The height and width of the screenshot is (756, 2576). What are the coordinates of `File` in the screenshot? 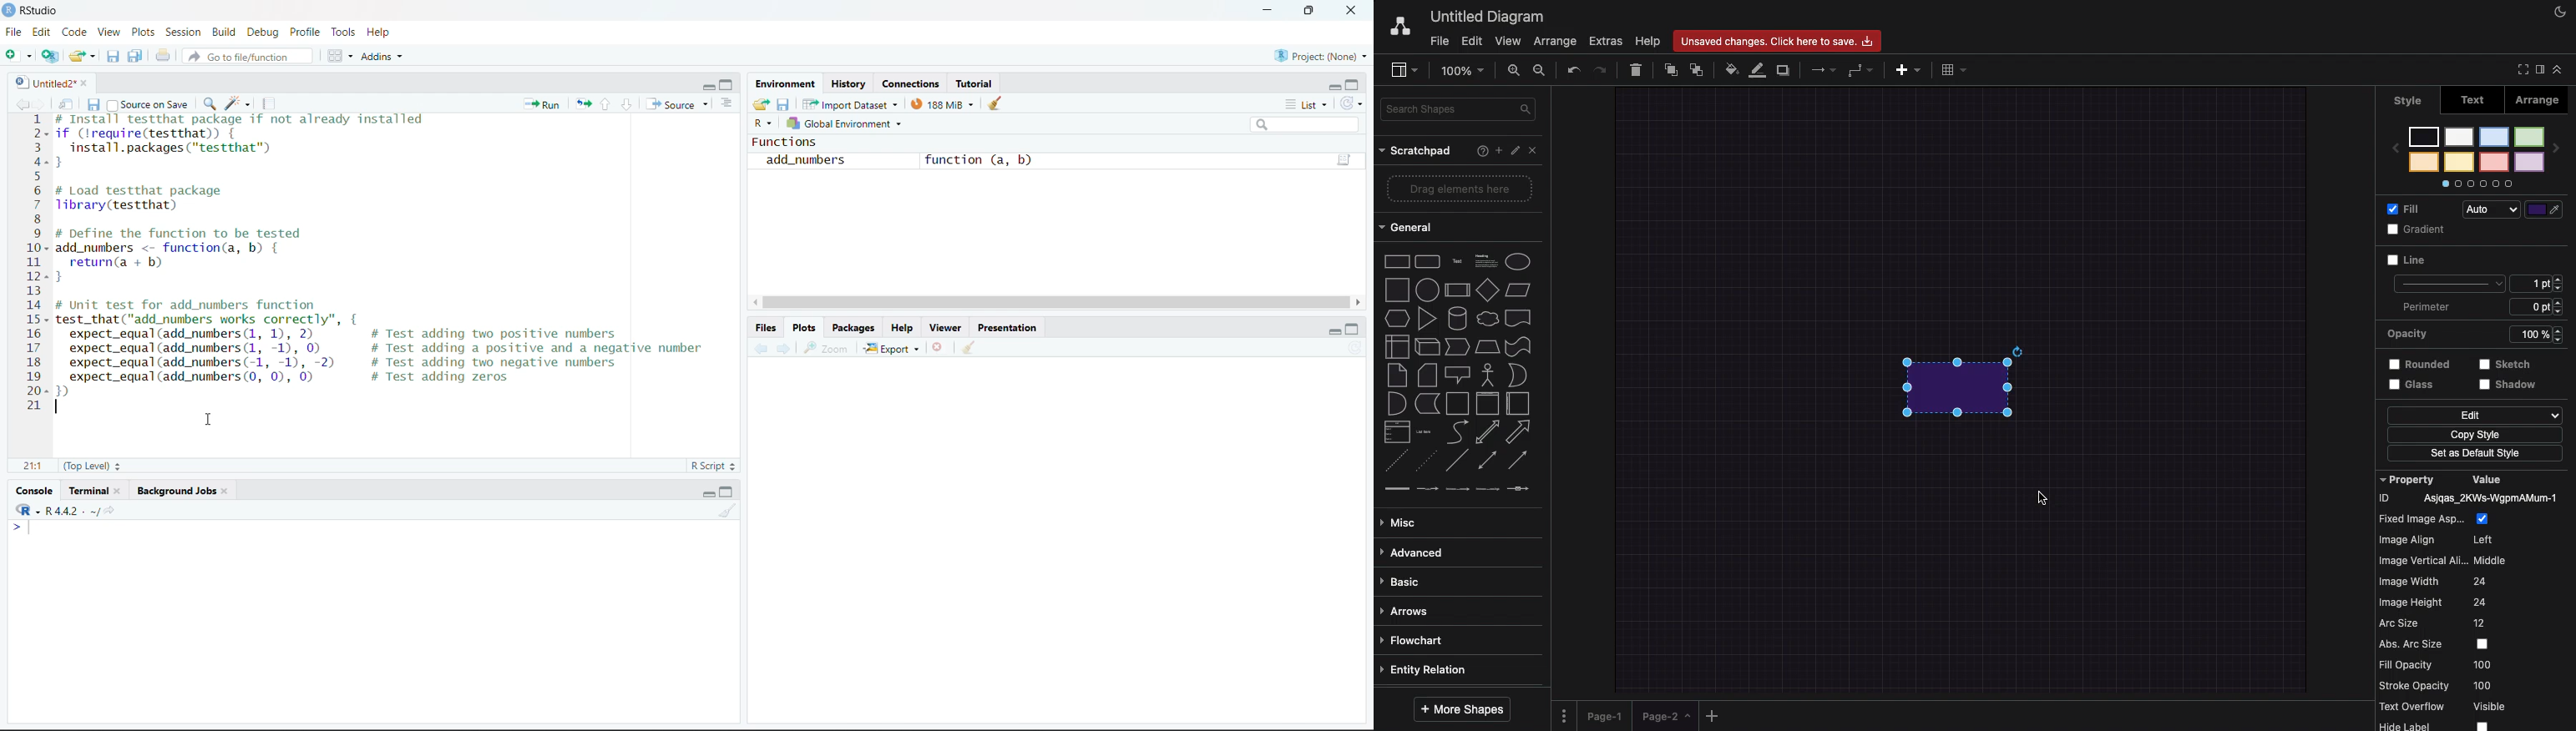 It's located at (16, 32).